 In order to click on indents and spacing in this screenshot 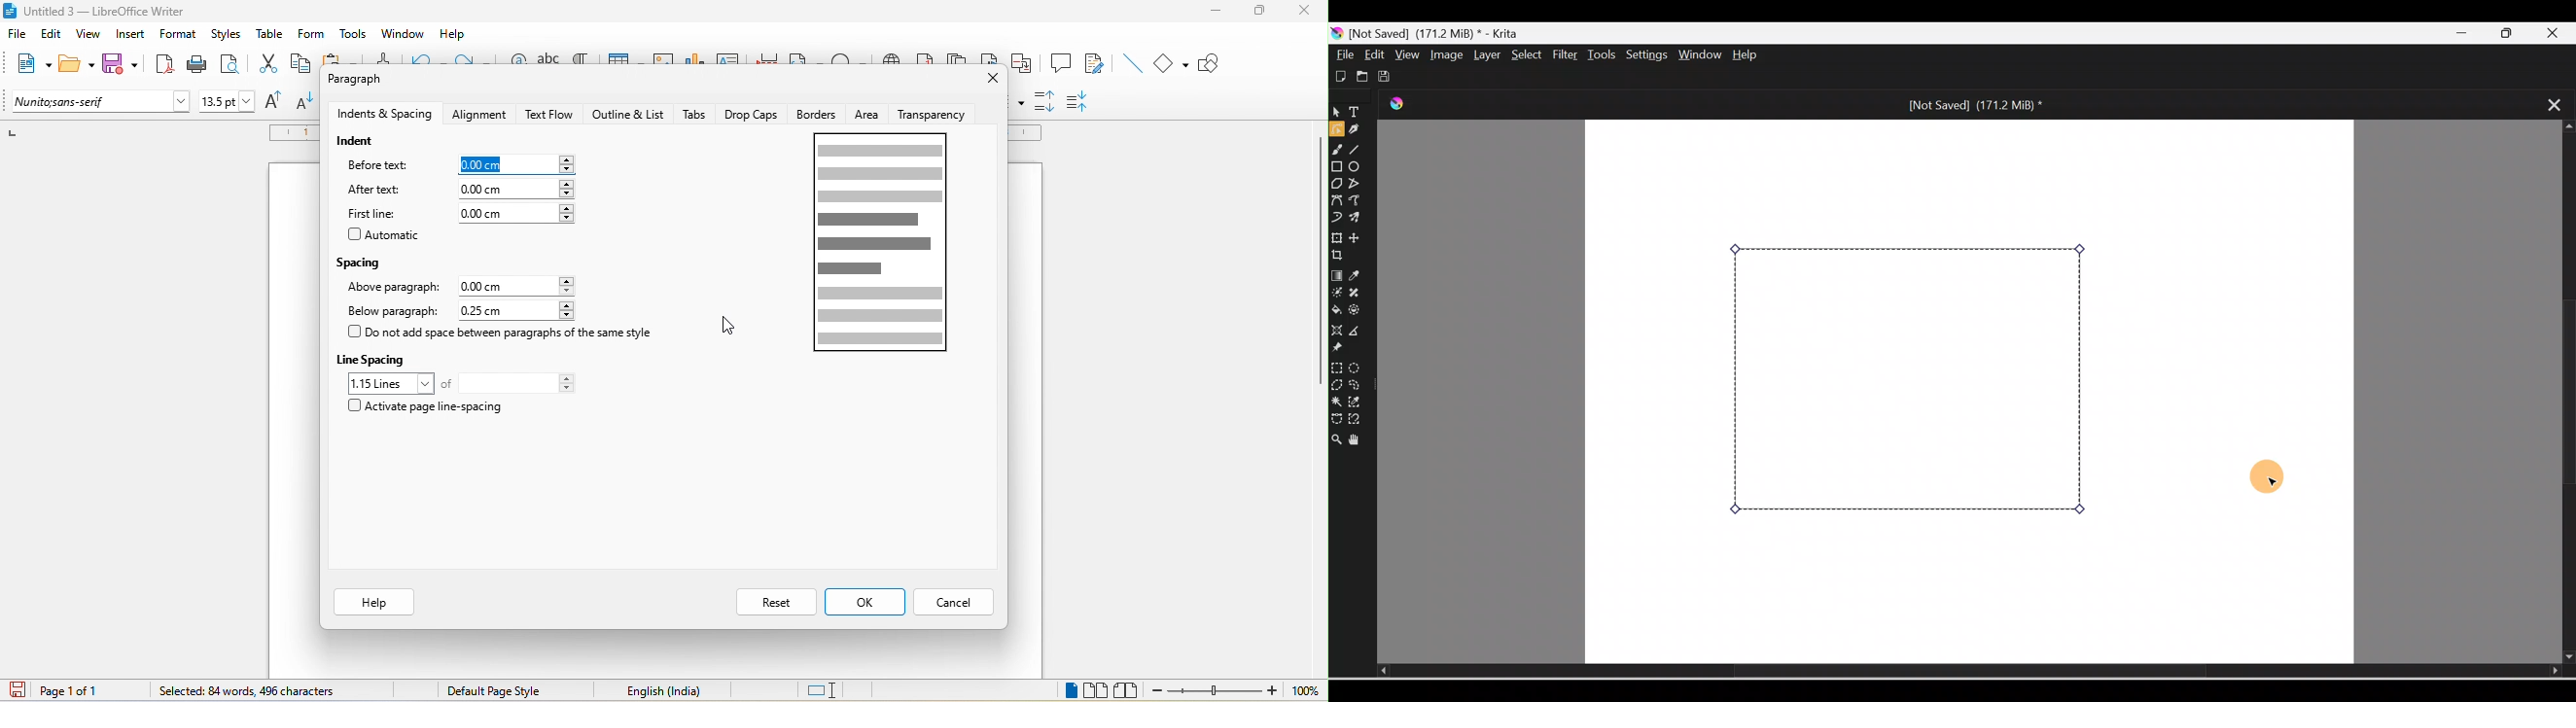, I will do `click(382, 115)`.